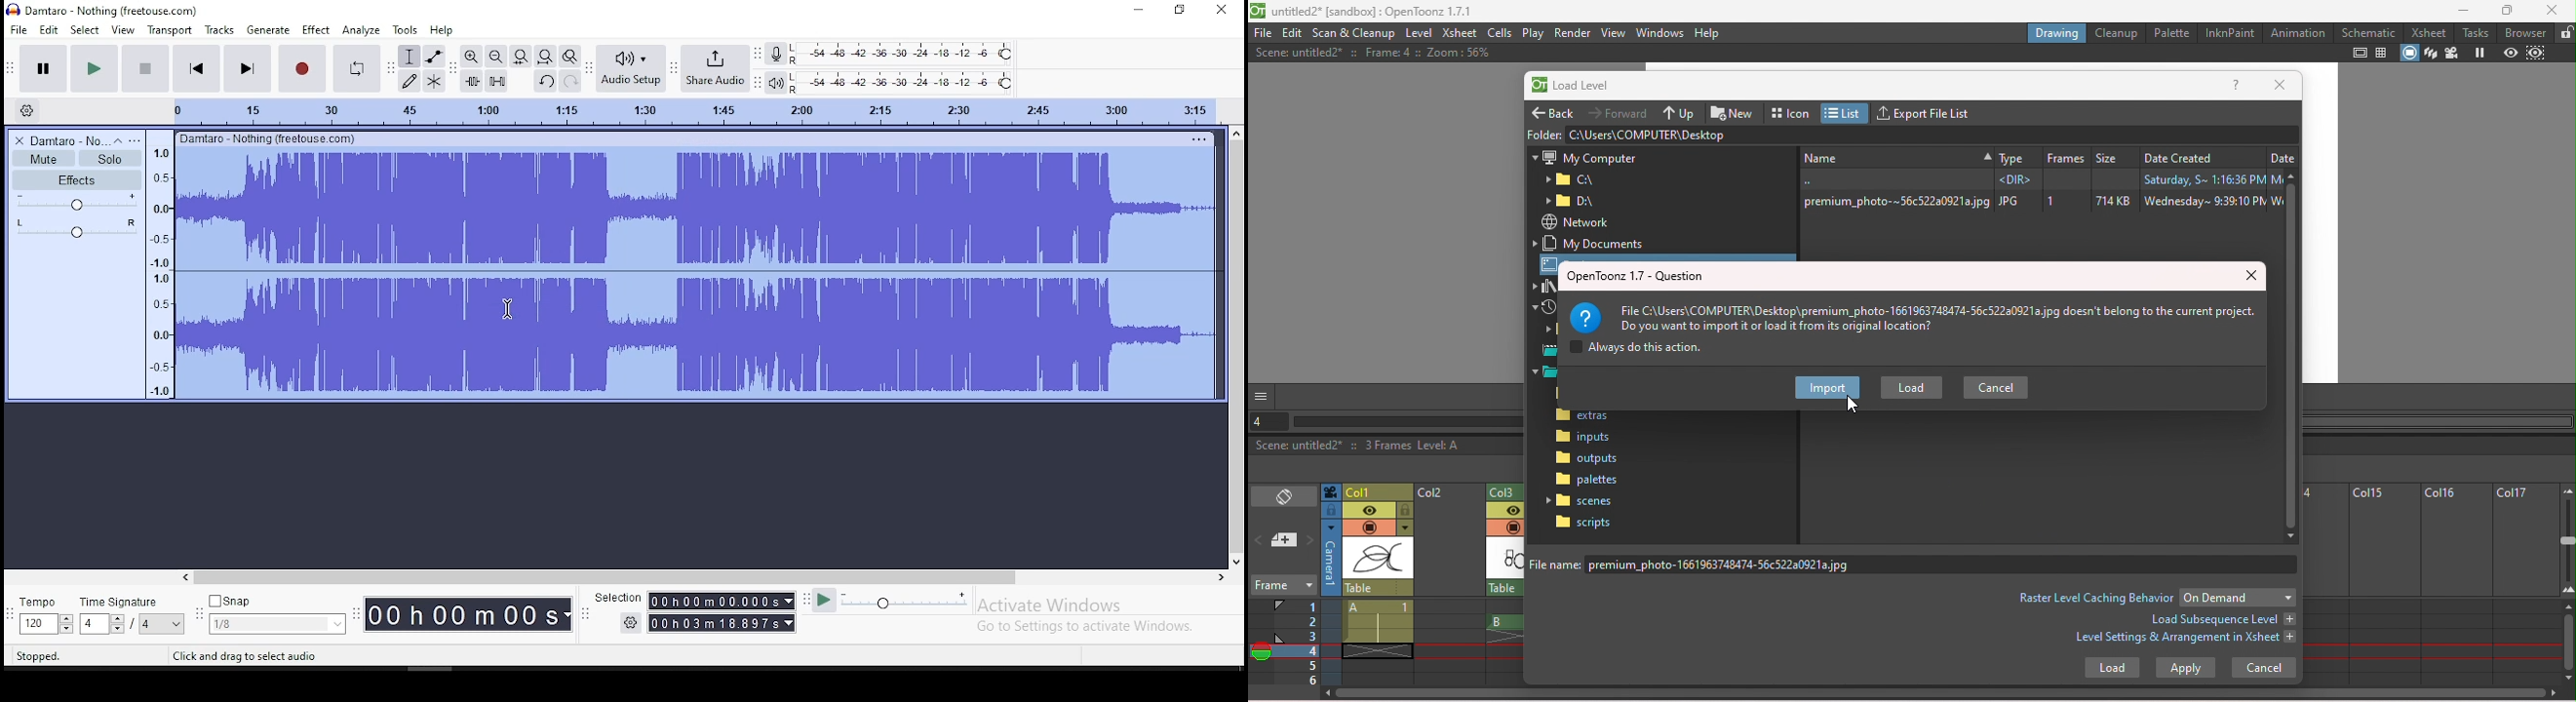  I want to click on tempo, so click(38, 602).